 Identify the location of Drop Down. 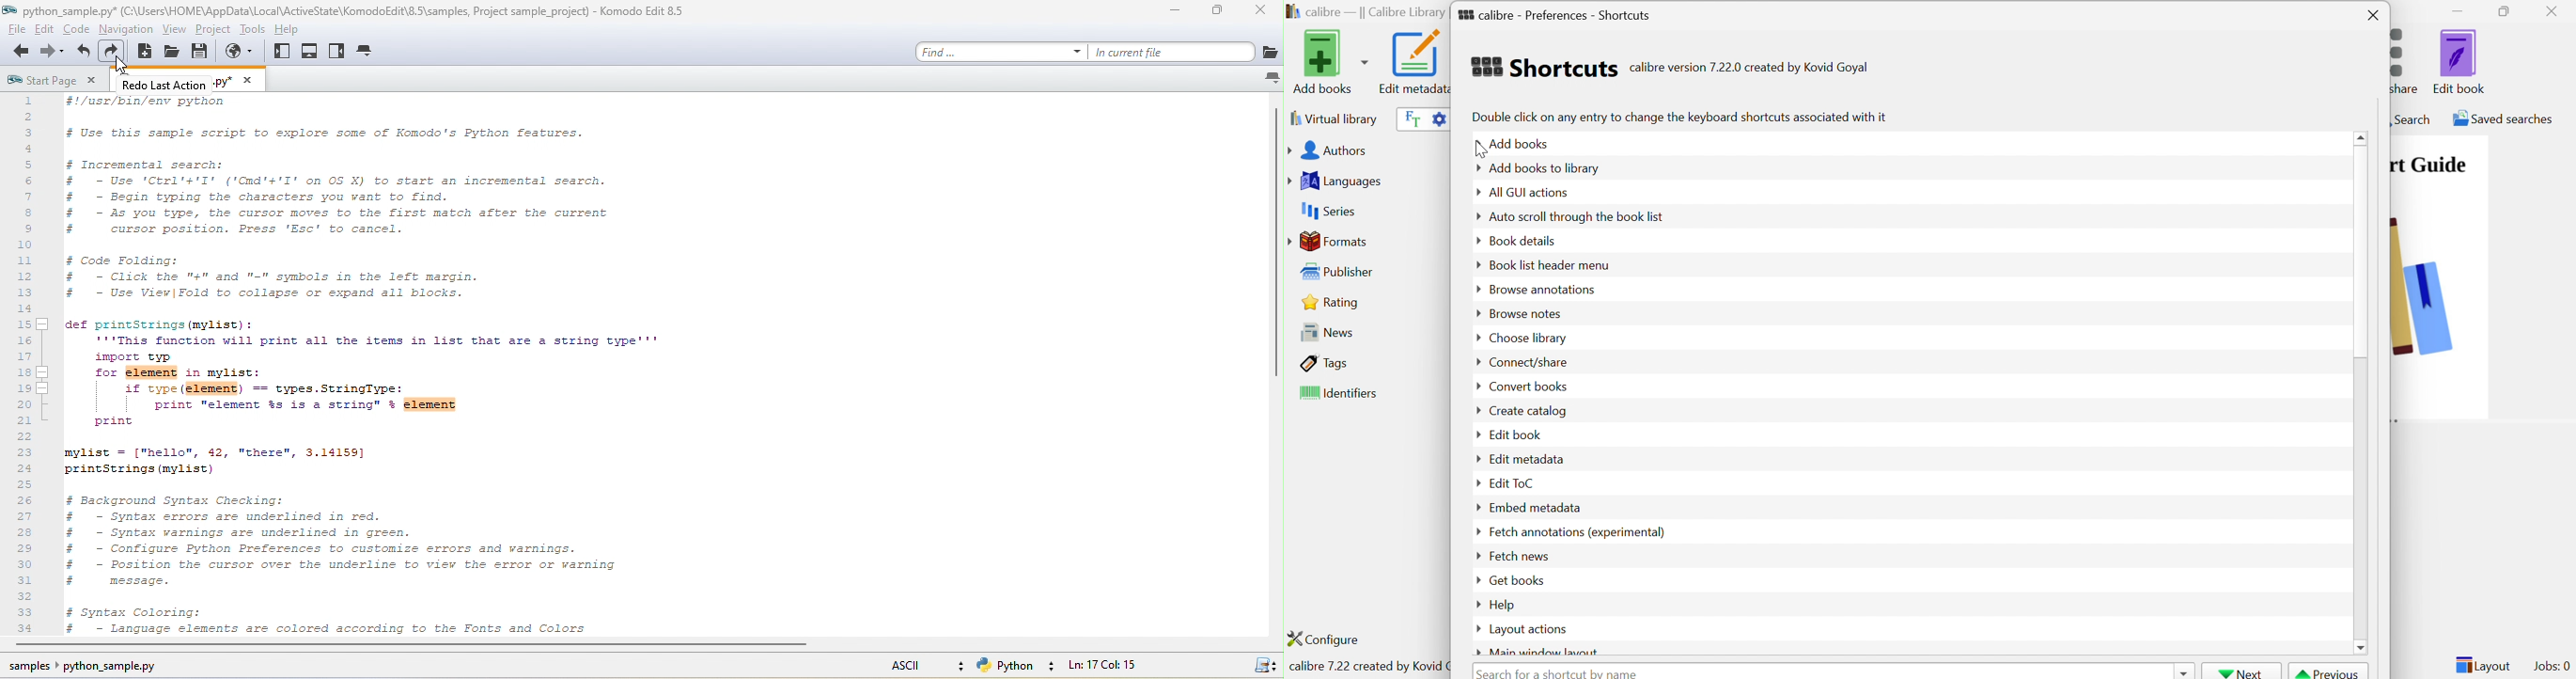
(1476, 386).